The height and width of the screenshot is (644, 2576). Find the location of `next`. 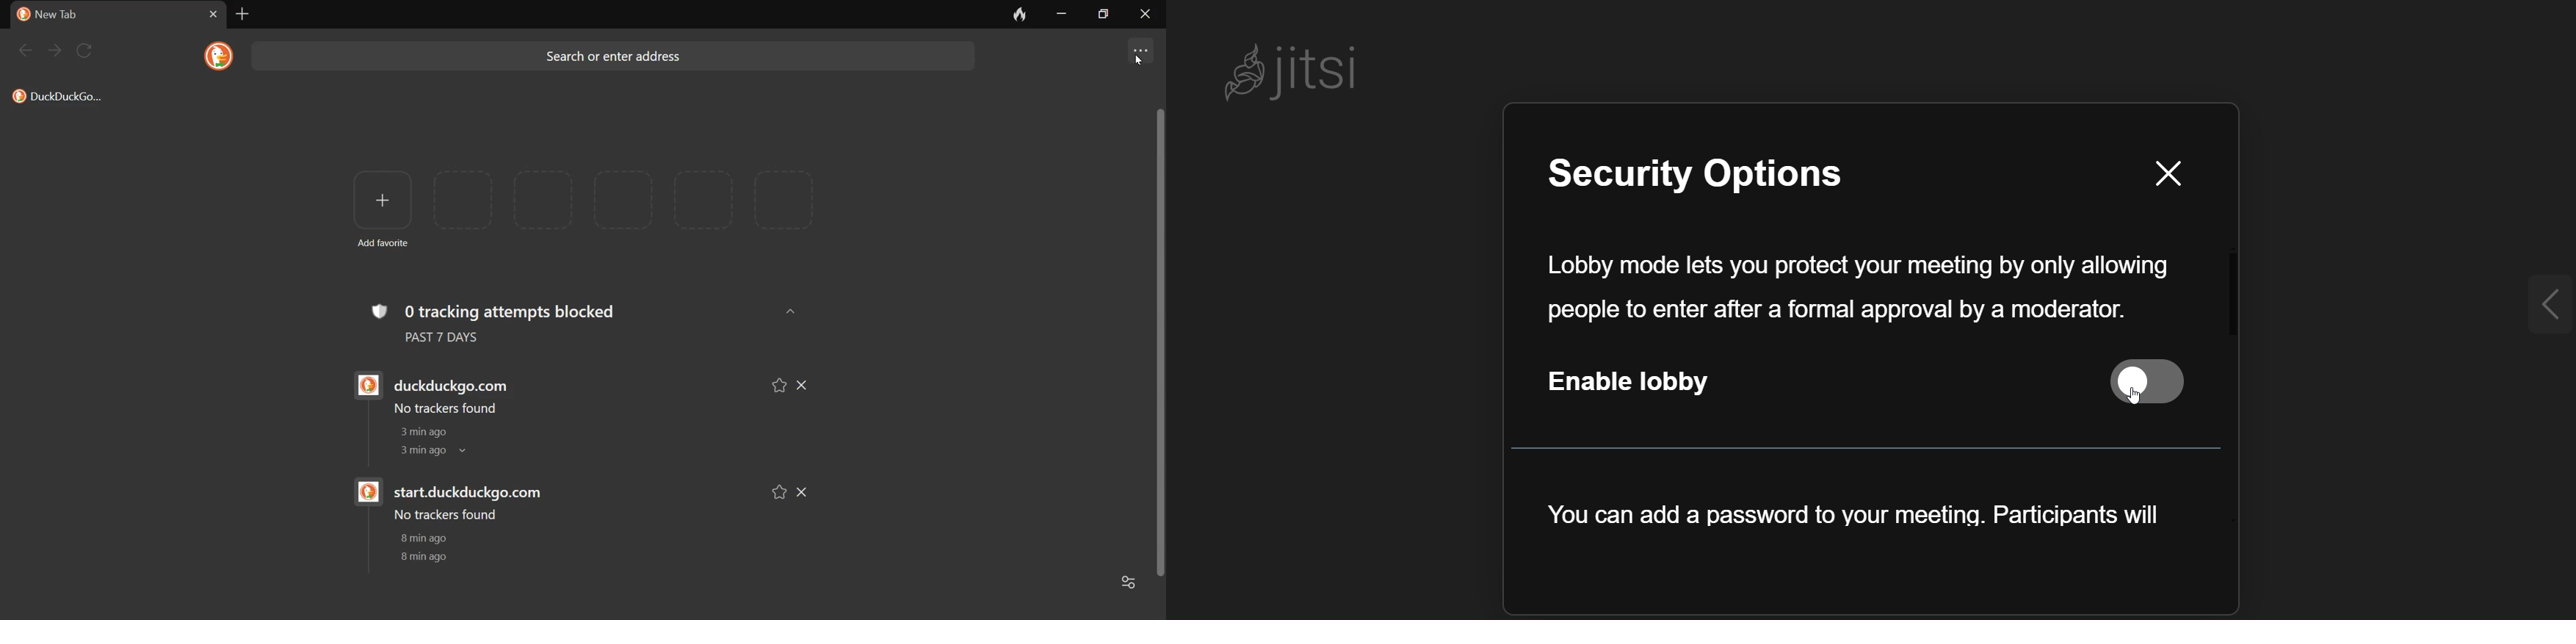

next is located at coordinates (56, 51).